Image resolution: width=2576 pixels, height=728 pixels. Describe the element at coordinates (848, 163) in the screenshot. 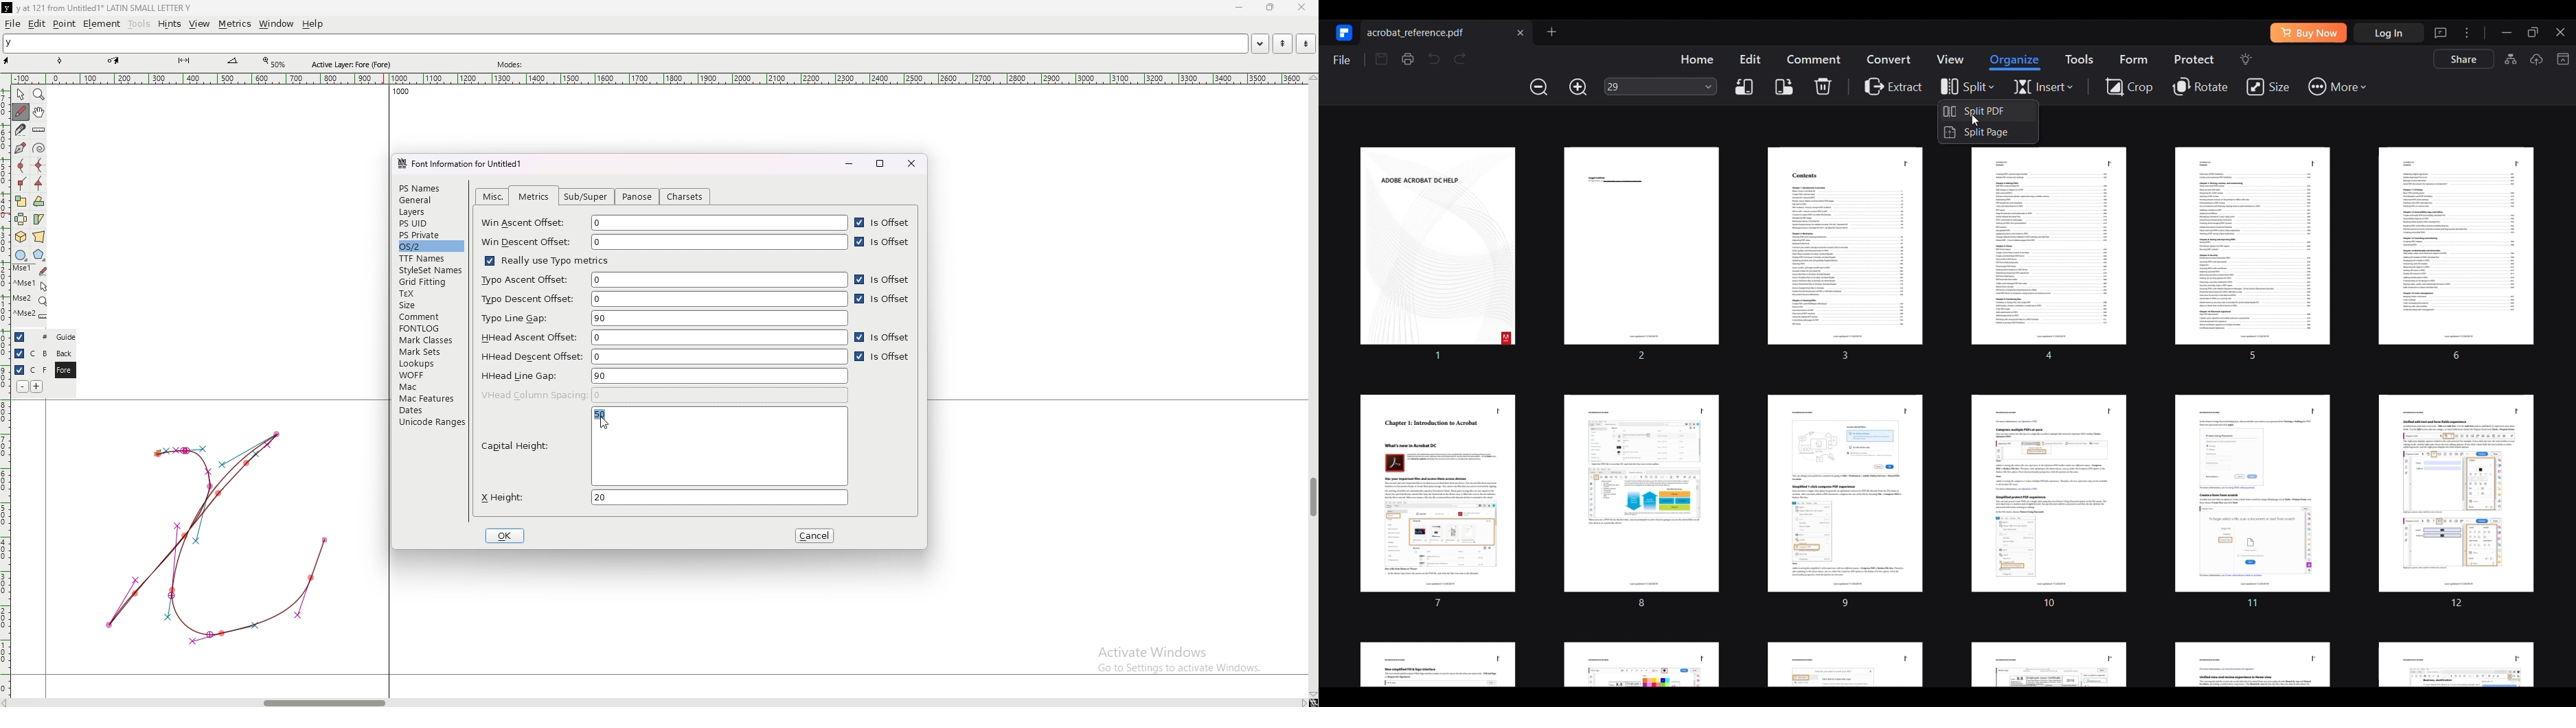

I see `minimize` at that location.